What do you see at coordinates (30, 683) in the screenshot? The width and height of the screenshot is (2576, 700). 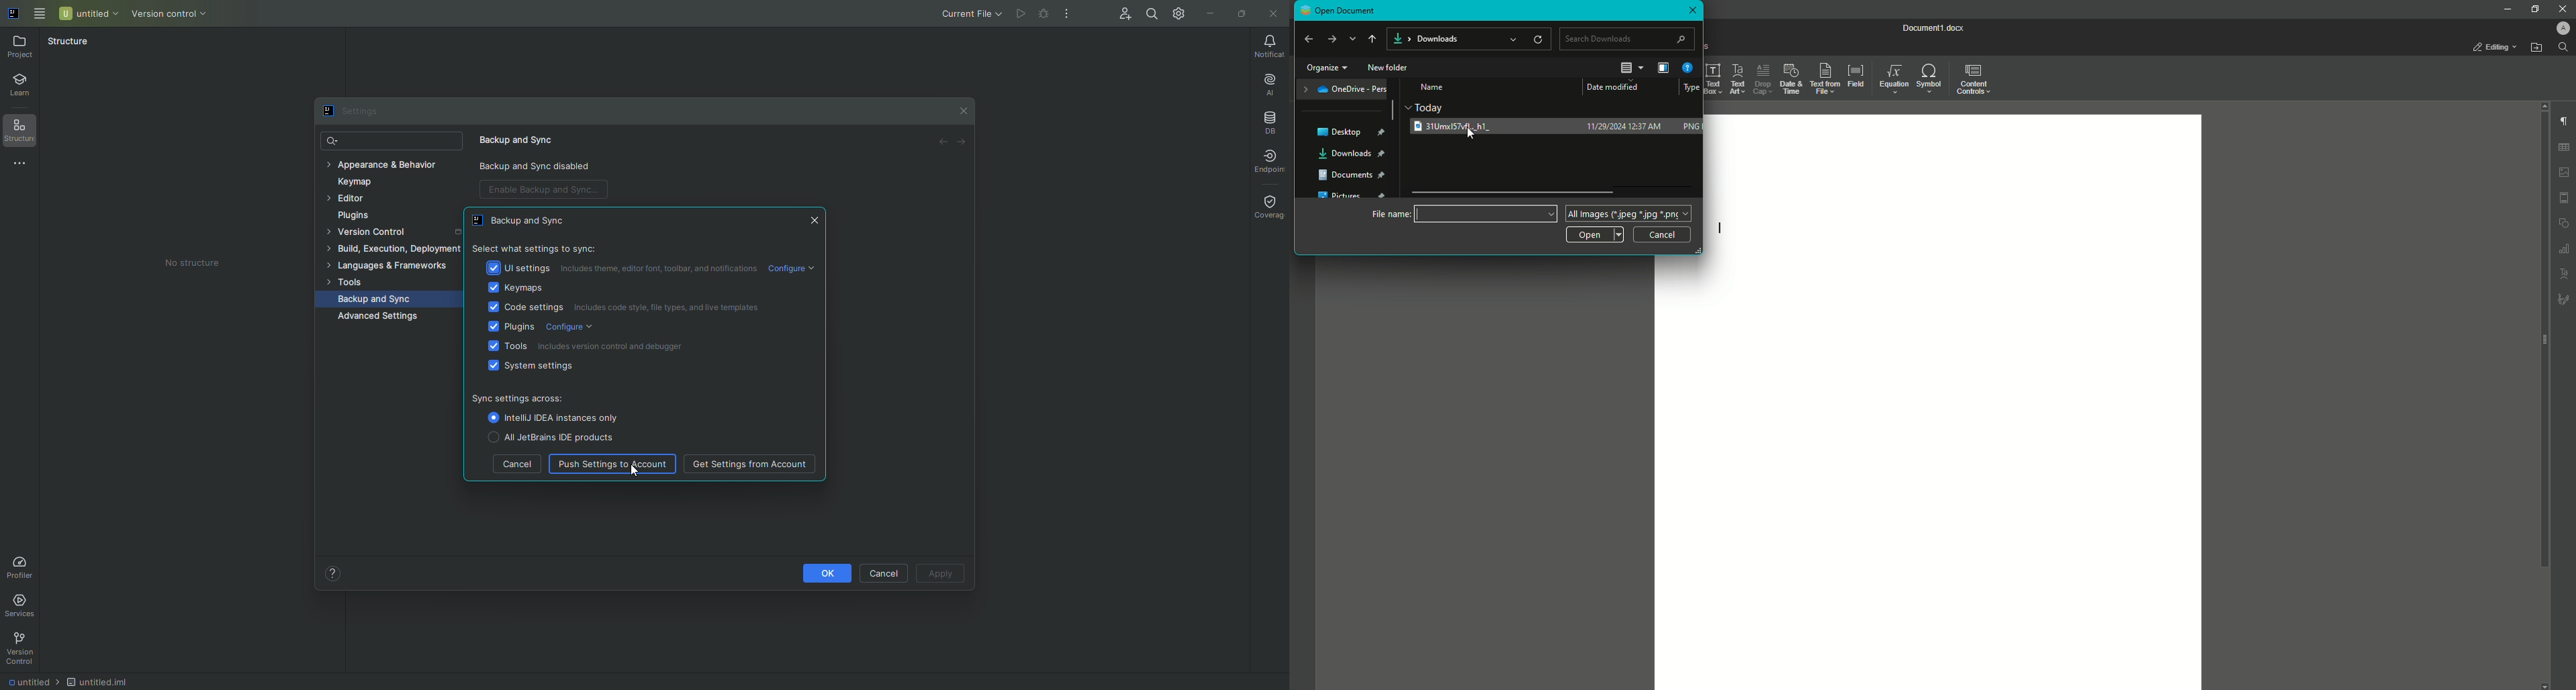 I see `Filename` at bounding box center [30, 683].